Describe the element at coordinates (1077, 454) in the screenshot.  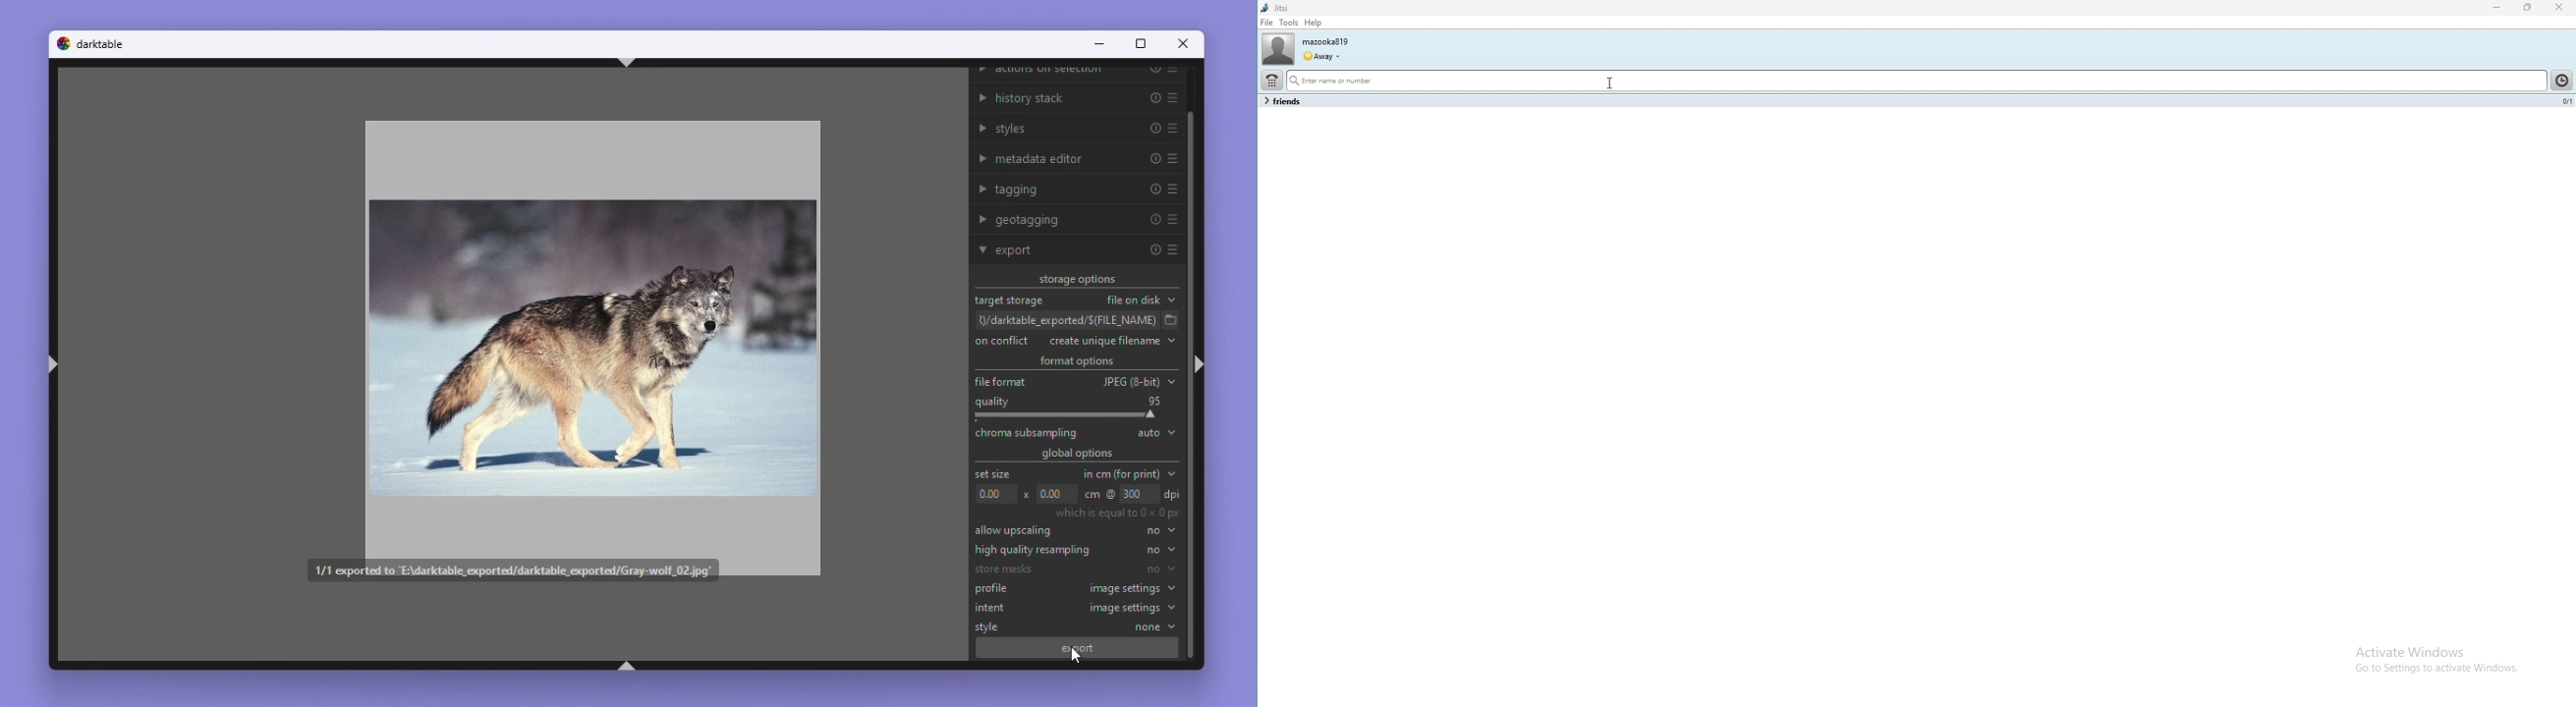
I see `Global options` at that location.